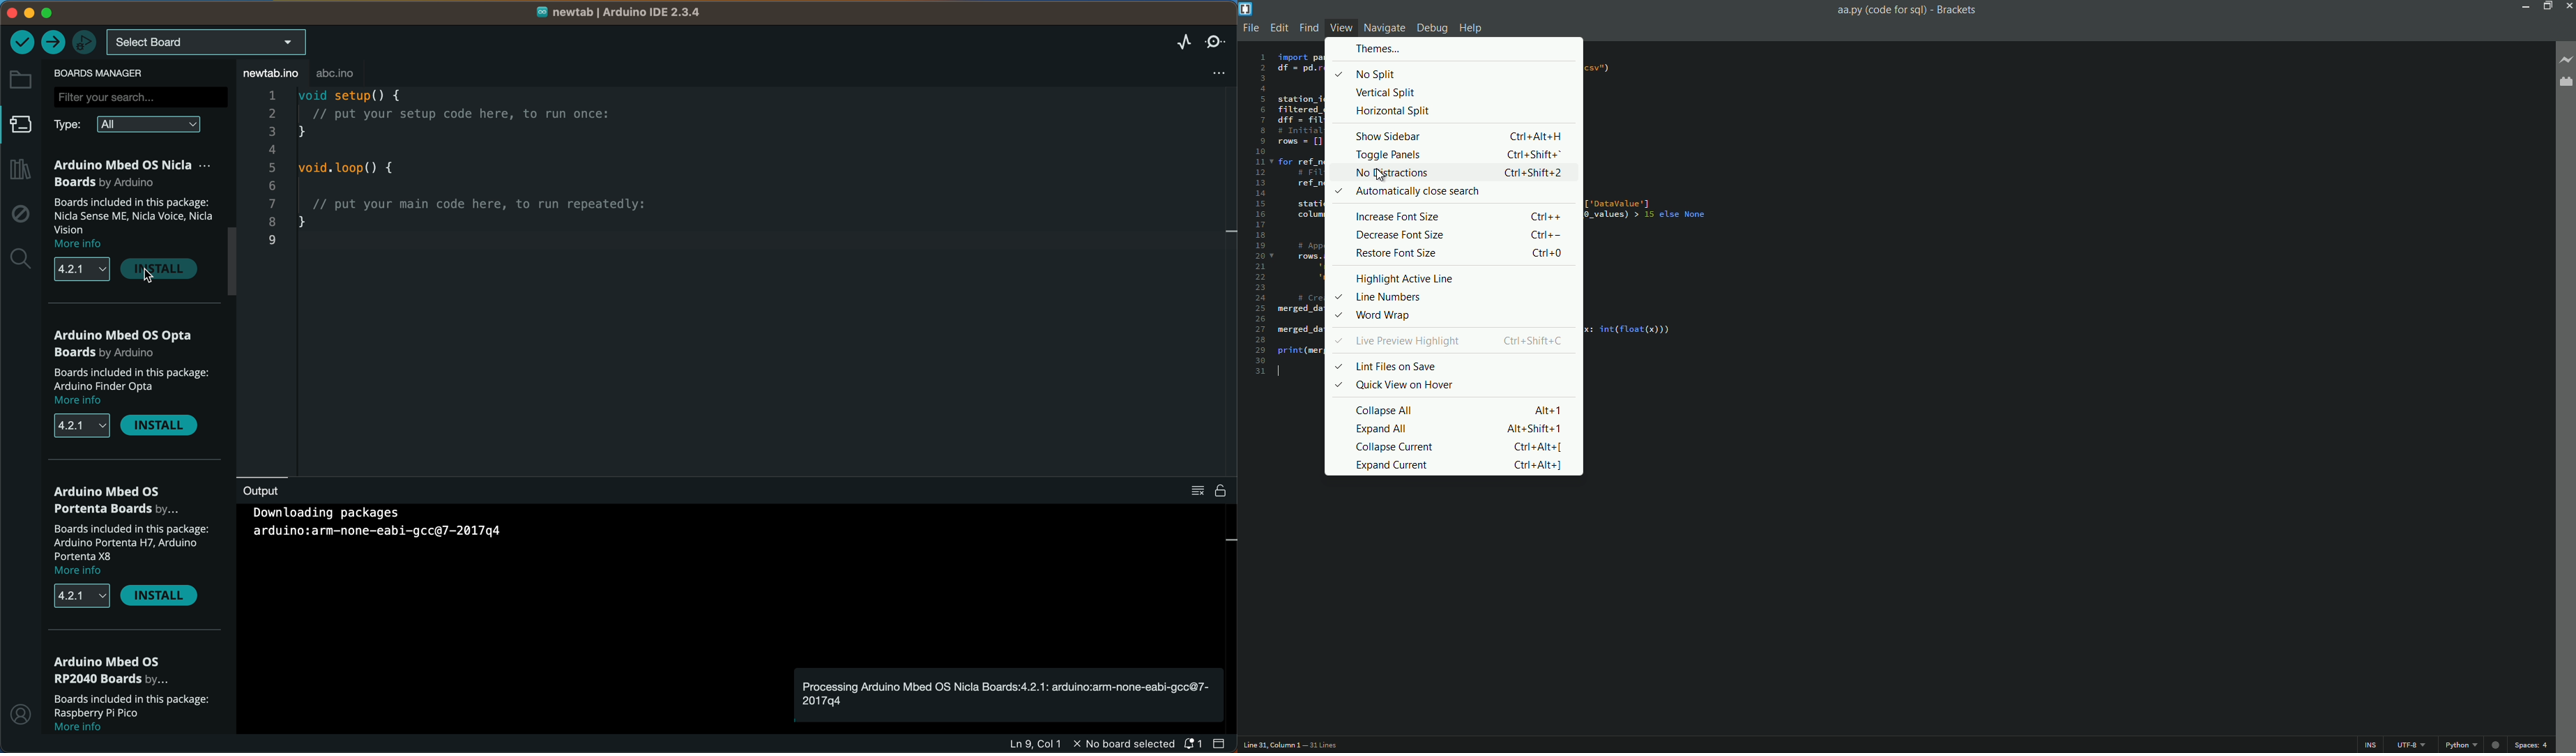 The image size is (2576, 756). What do you see at coordinates (1336, 341) in the screenshot?
I see `Selected` at bounding box center [1336, 341].